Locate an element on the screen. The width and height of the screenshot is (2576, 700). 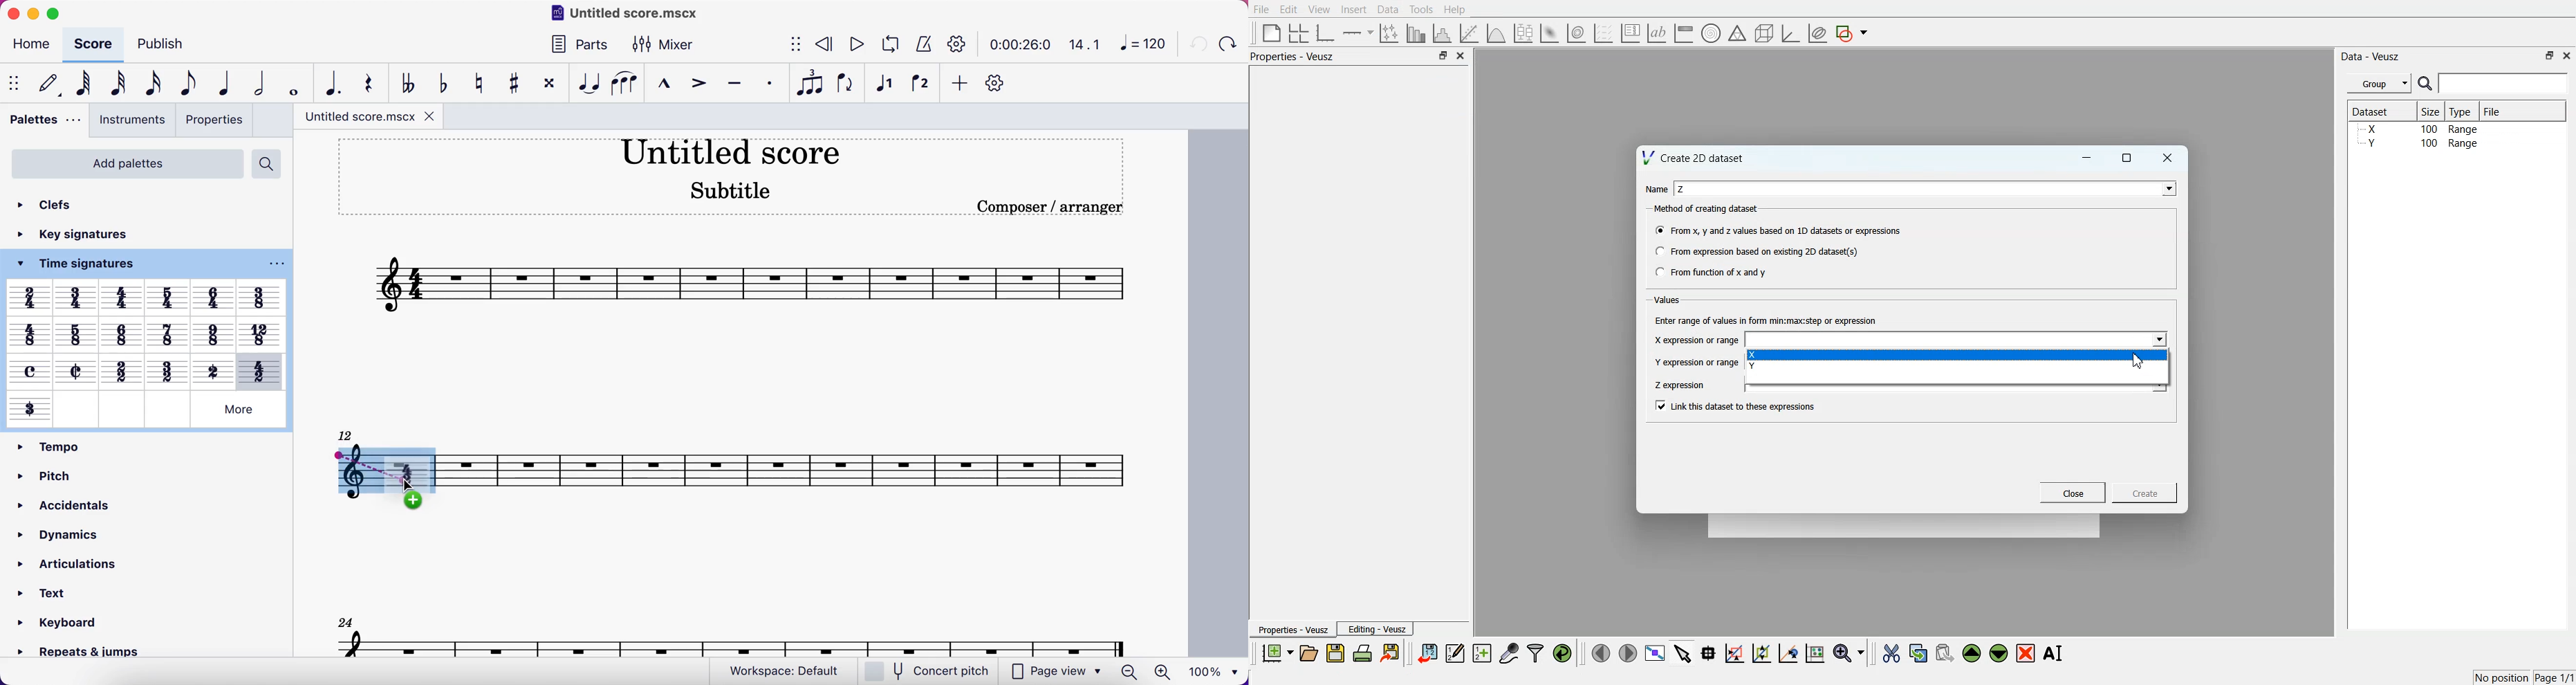
show/hide is located at coordinates (16, 82).